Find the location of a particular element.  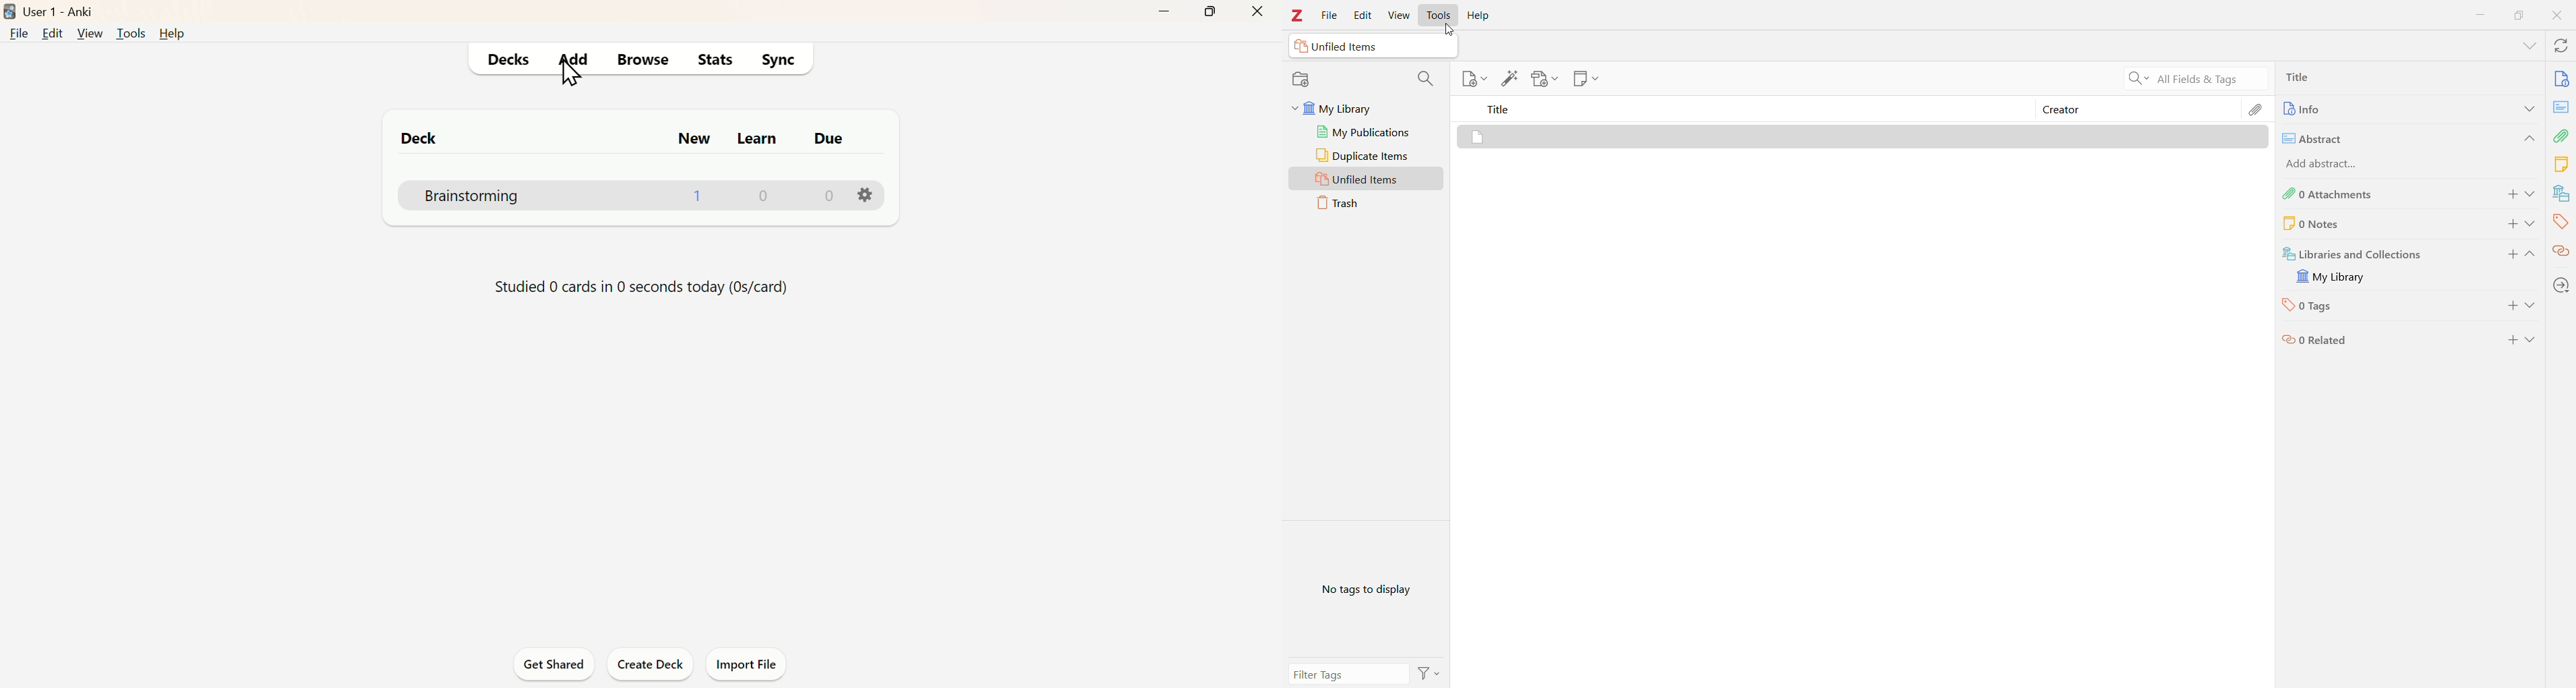

Add is located at coordinates (576, 59).